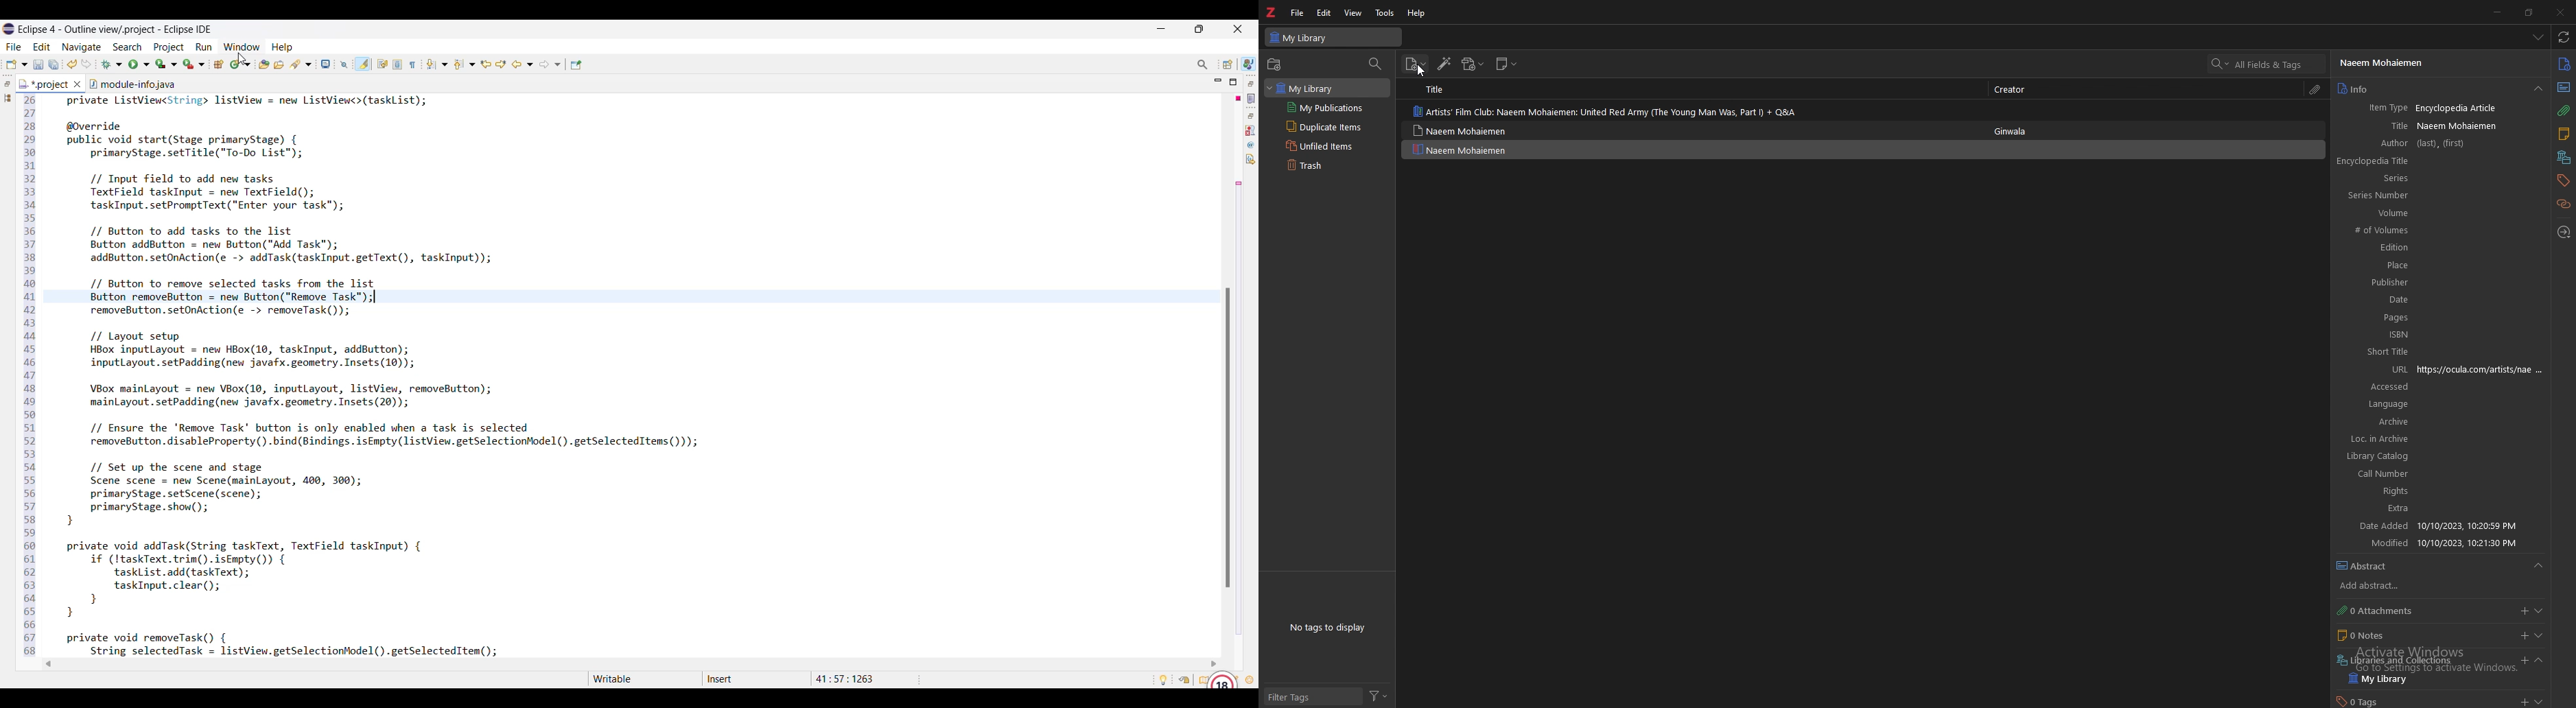  What do you see at coordinates (2564, 134) in the screenshot?
I see `notes` at bounding box center [2564, 134].